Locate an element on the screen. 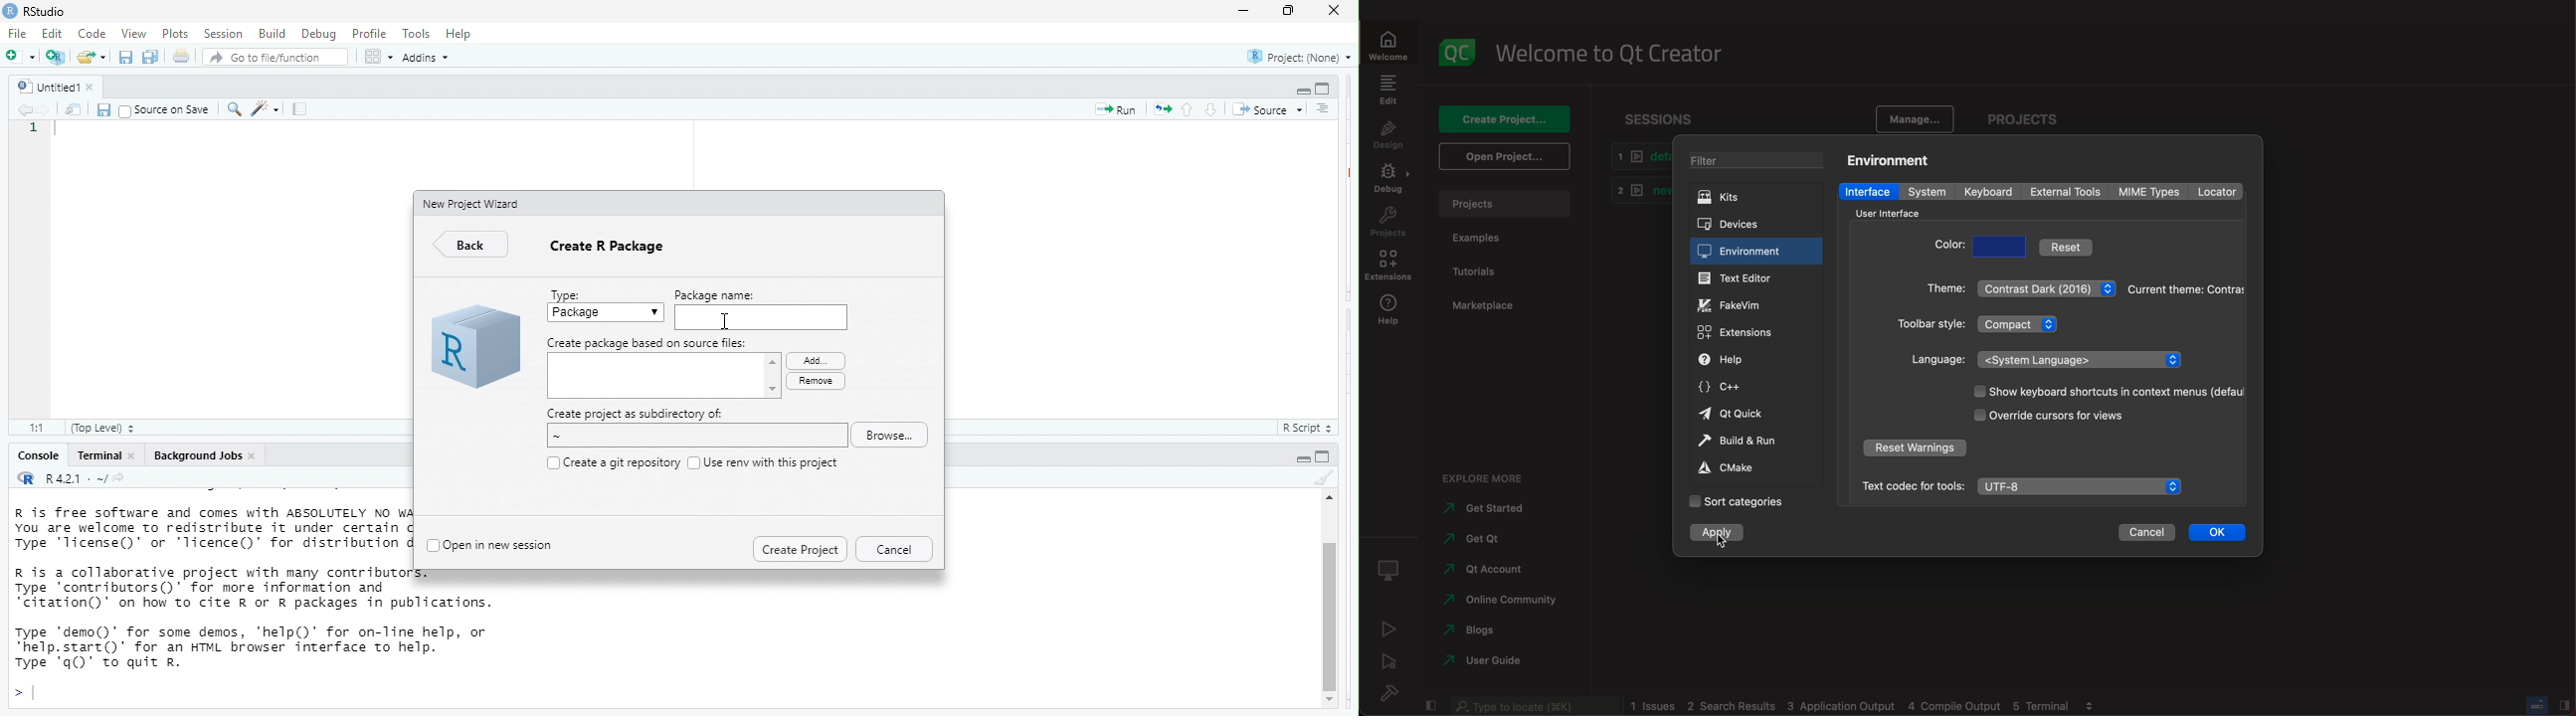 This screenshot has width=2576, height=728. external tools is located at coordinates (2067, 191).